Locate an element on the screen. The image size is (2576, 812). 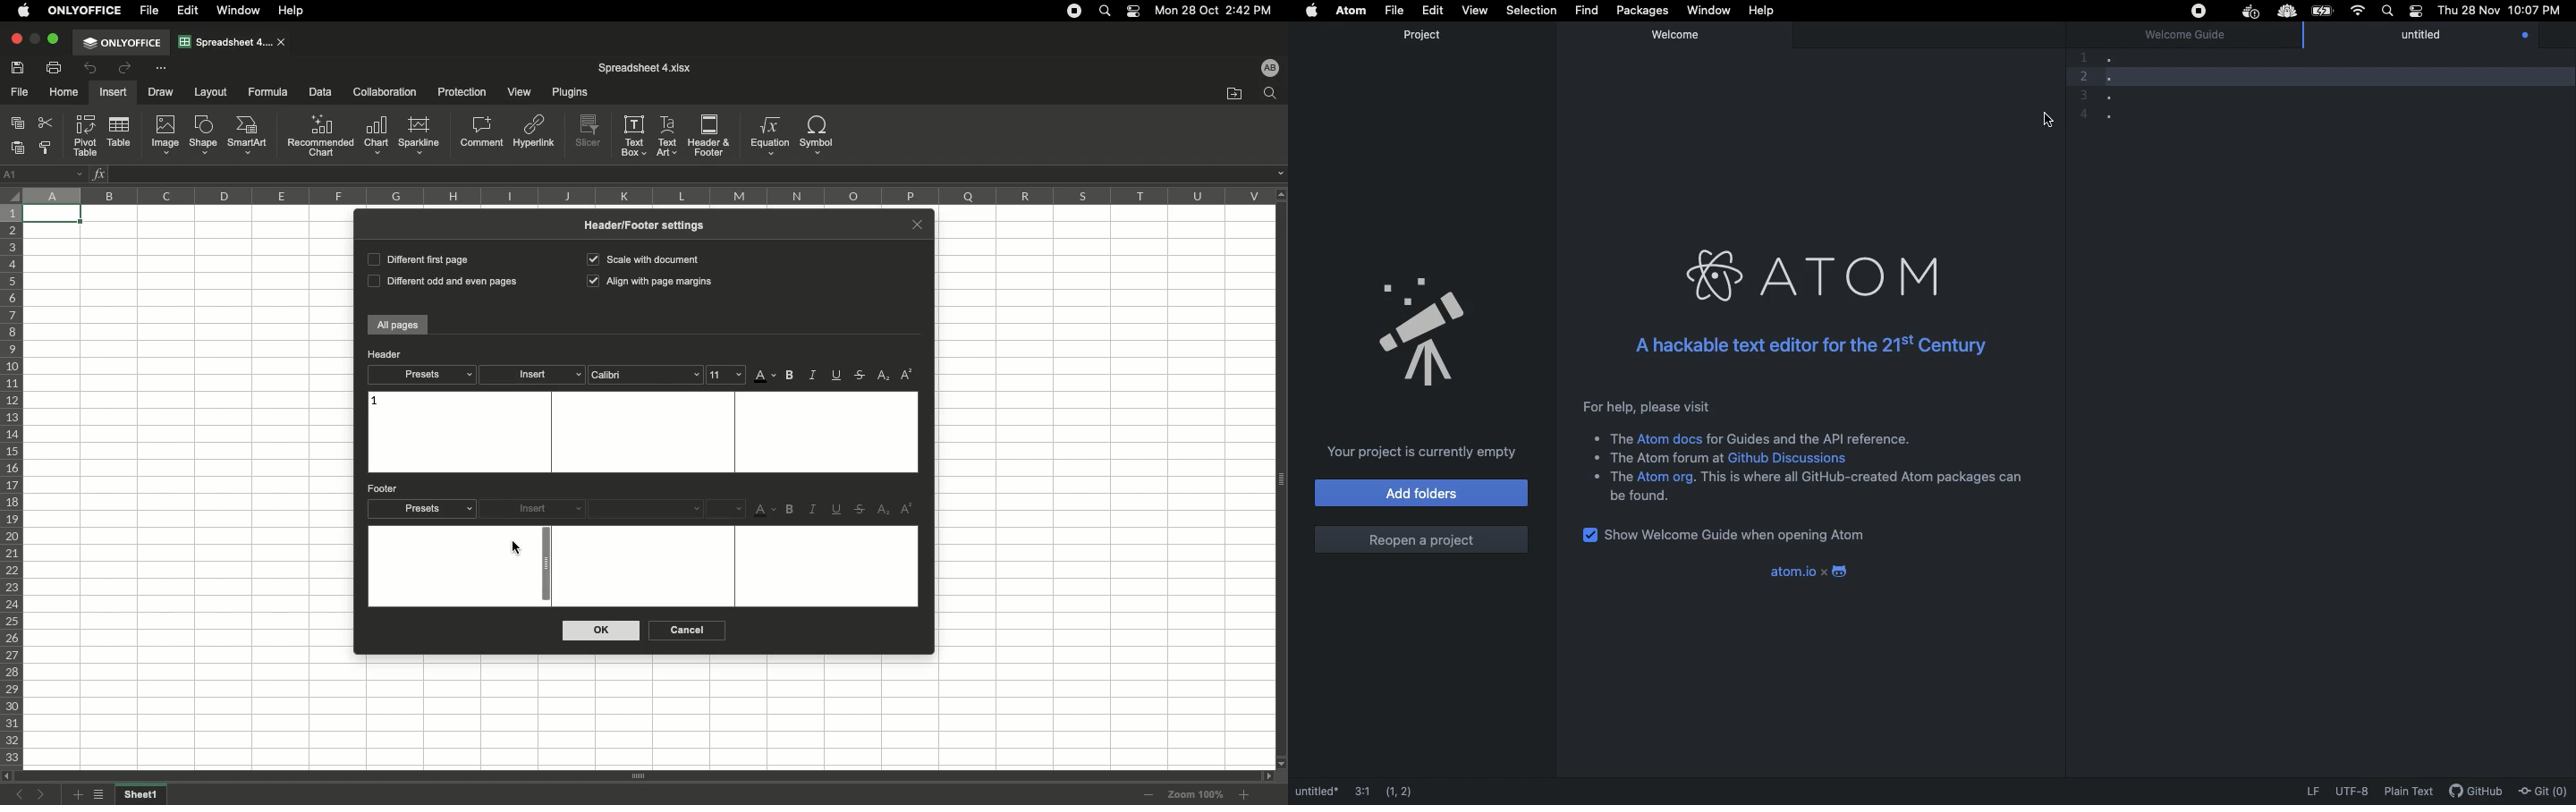
menu is located at coordinates (727, 508).